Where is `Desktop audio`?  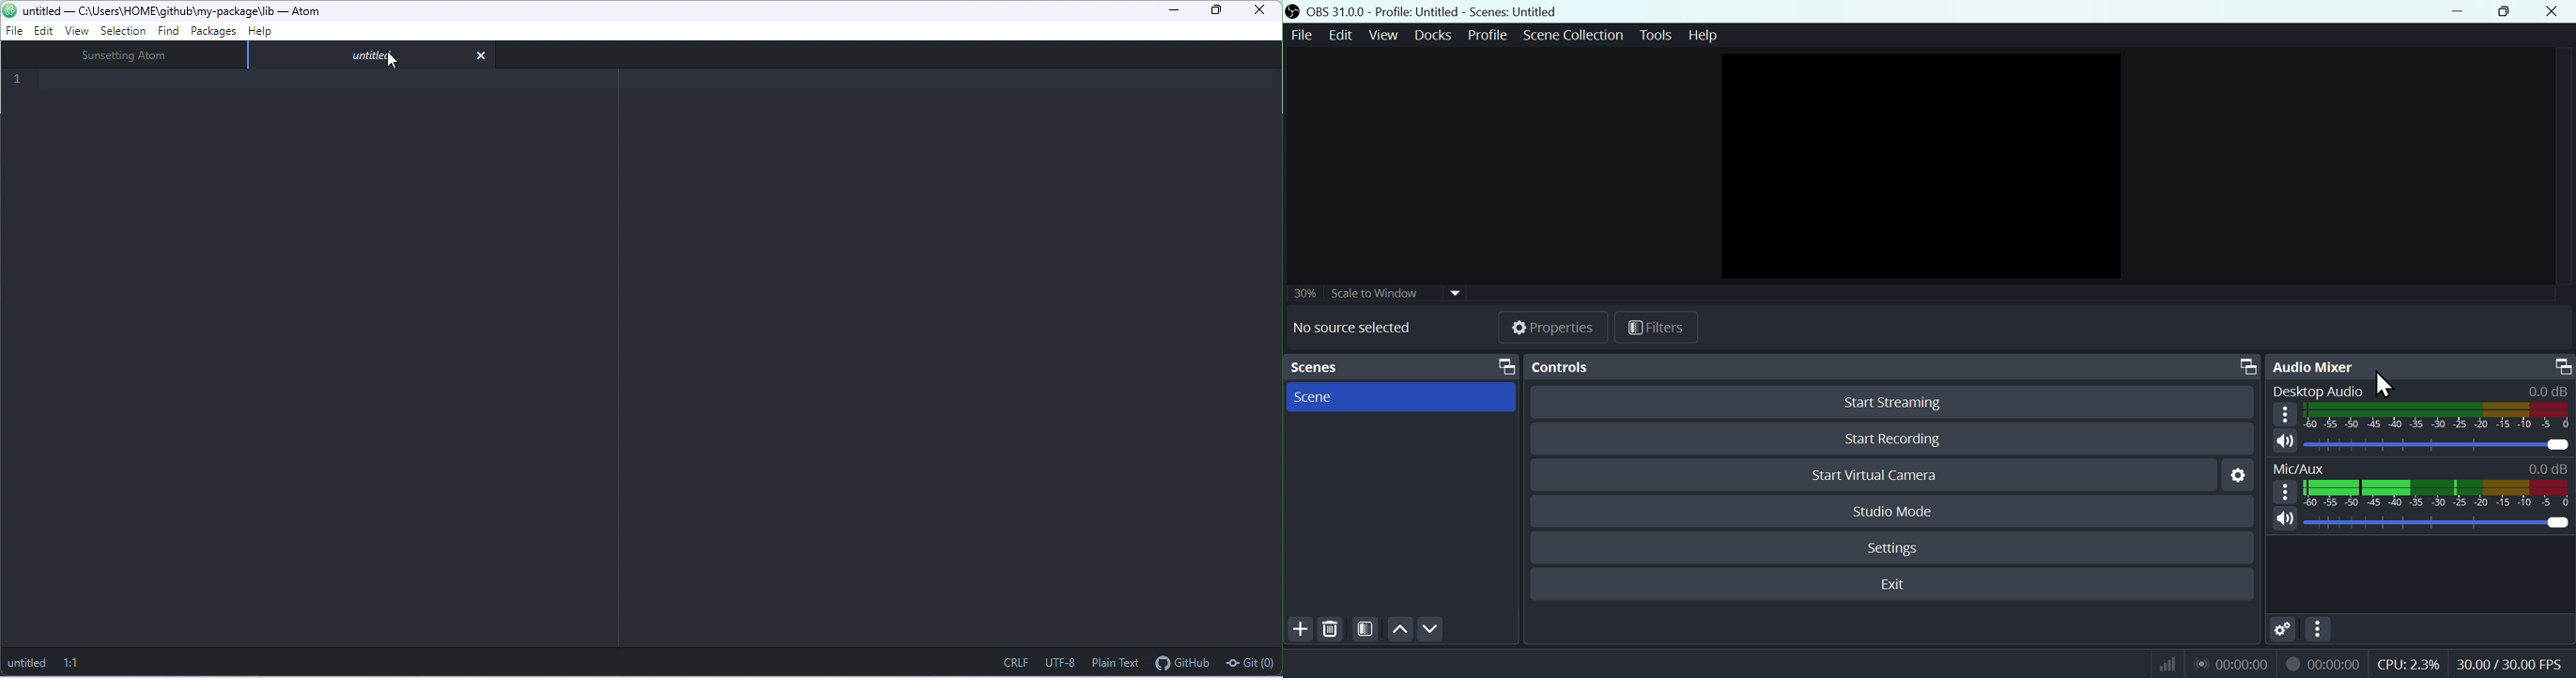
Desktop audio is located at coordinates (2321, 392).